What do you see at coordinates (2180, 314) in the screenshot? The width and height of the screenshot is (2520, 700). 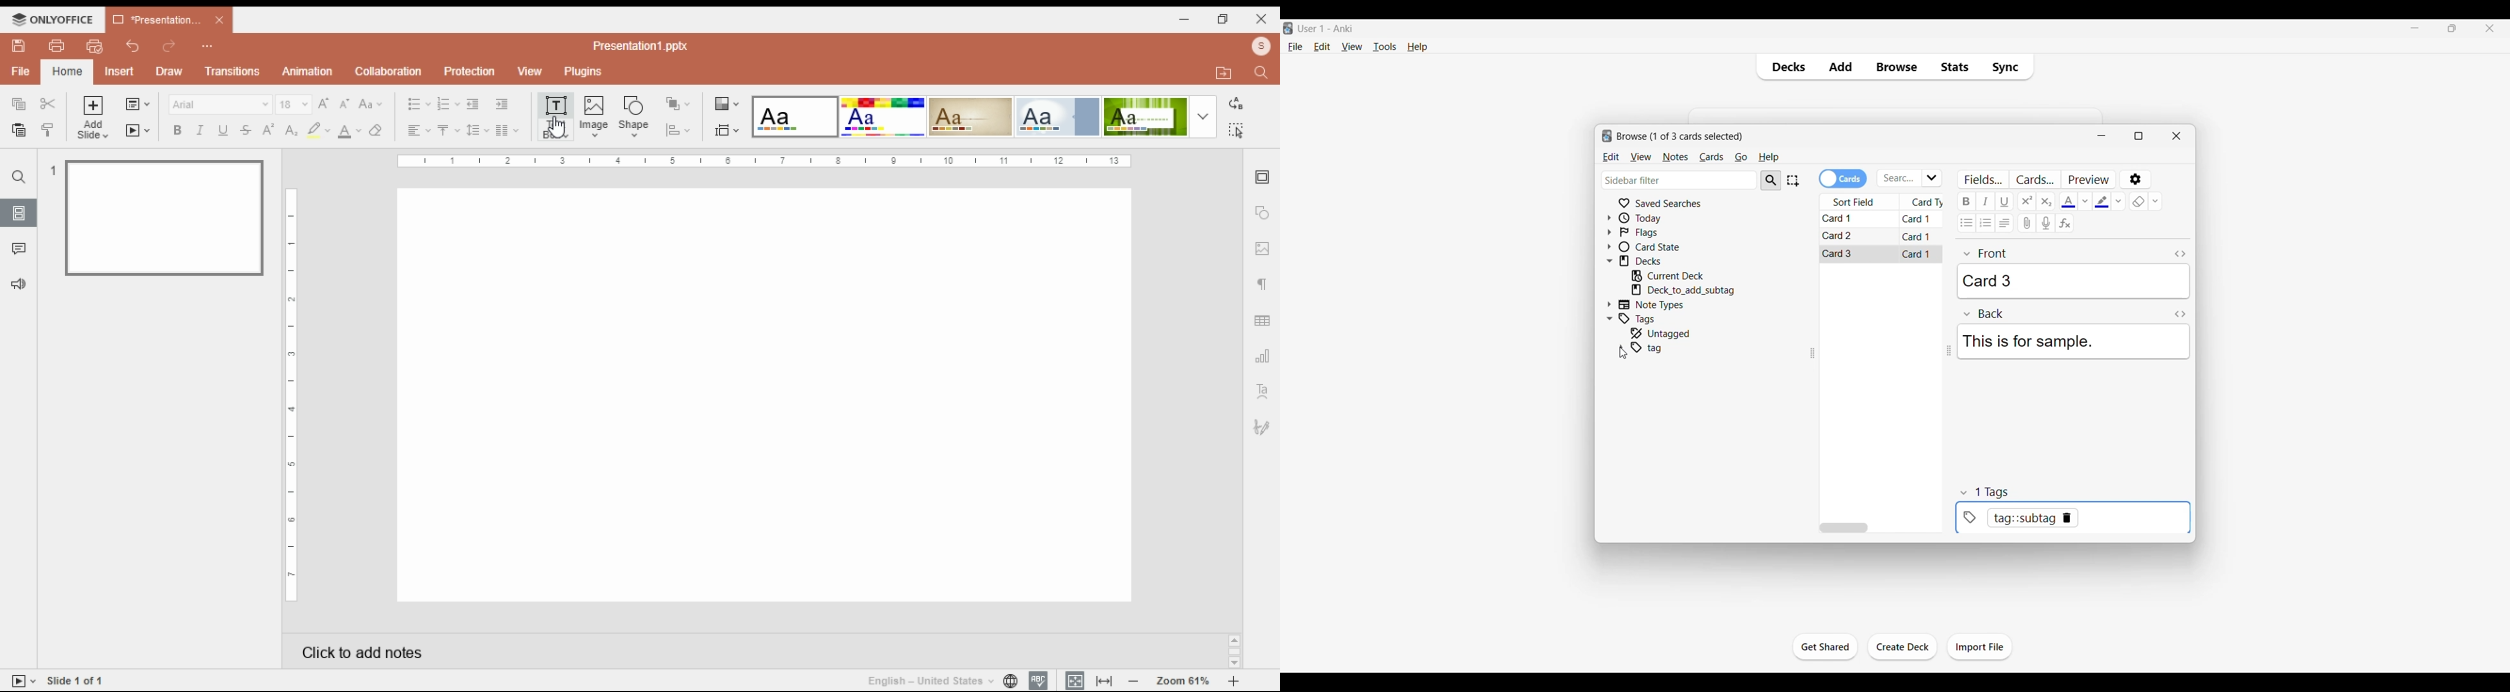 I see `Toggle HTML editor` at bounding box center [2180, 314].